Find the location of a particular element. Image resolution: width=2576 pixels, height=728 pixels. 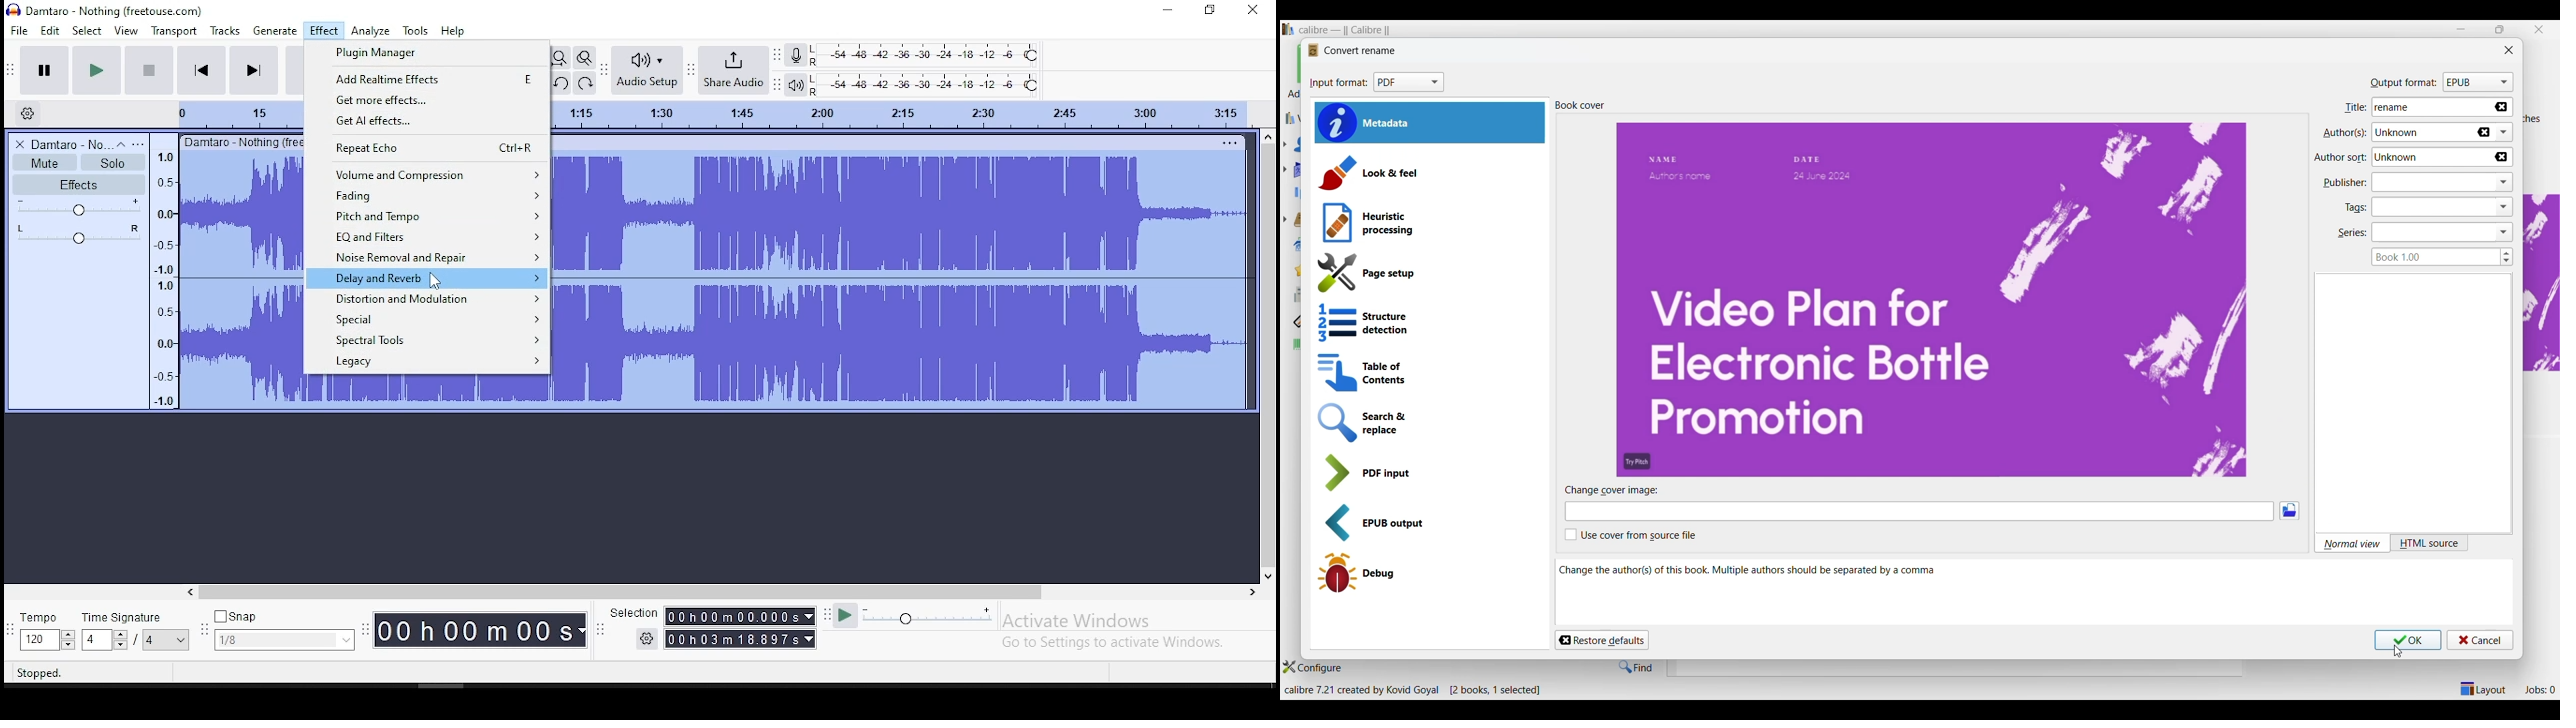

Normal view is located at coordinates (2353, 543).